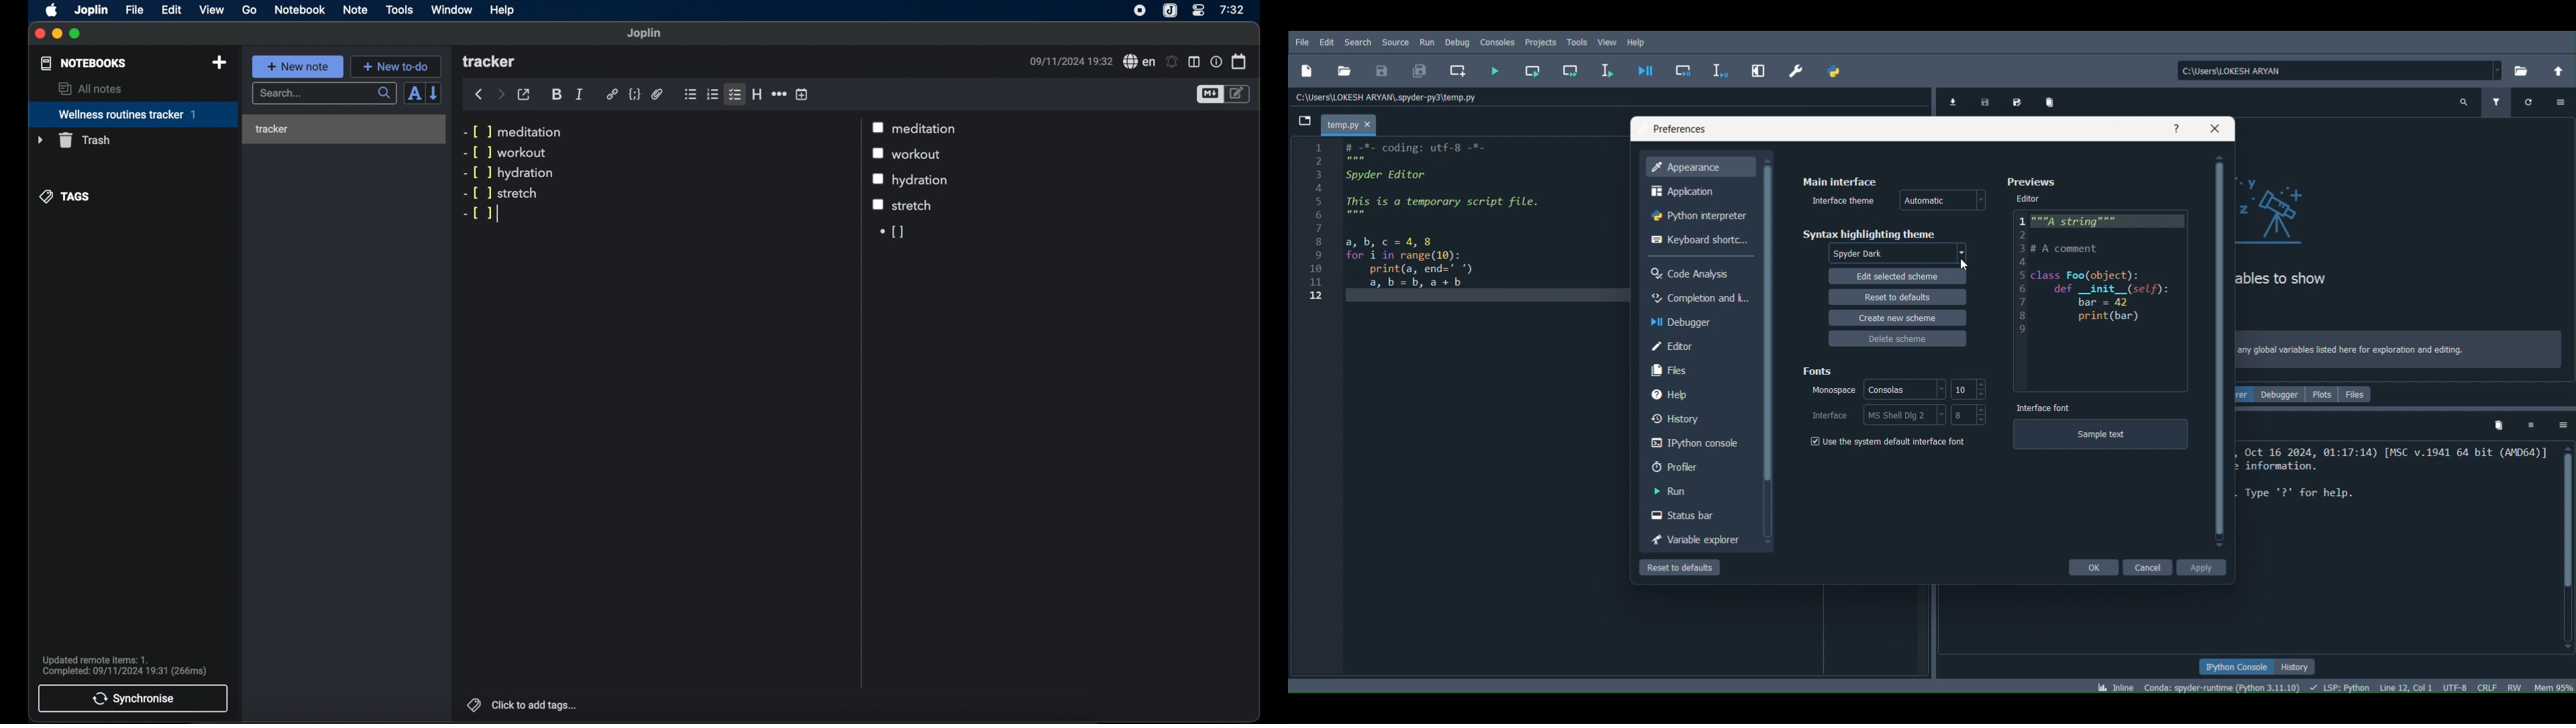  Describe the element at coordinates (612, 95) in the screenshot. I see `hyperlink` at that location.